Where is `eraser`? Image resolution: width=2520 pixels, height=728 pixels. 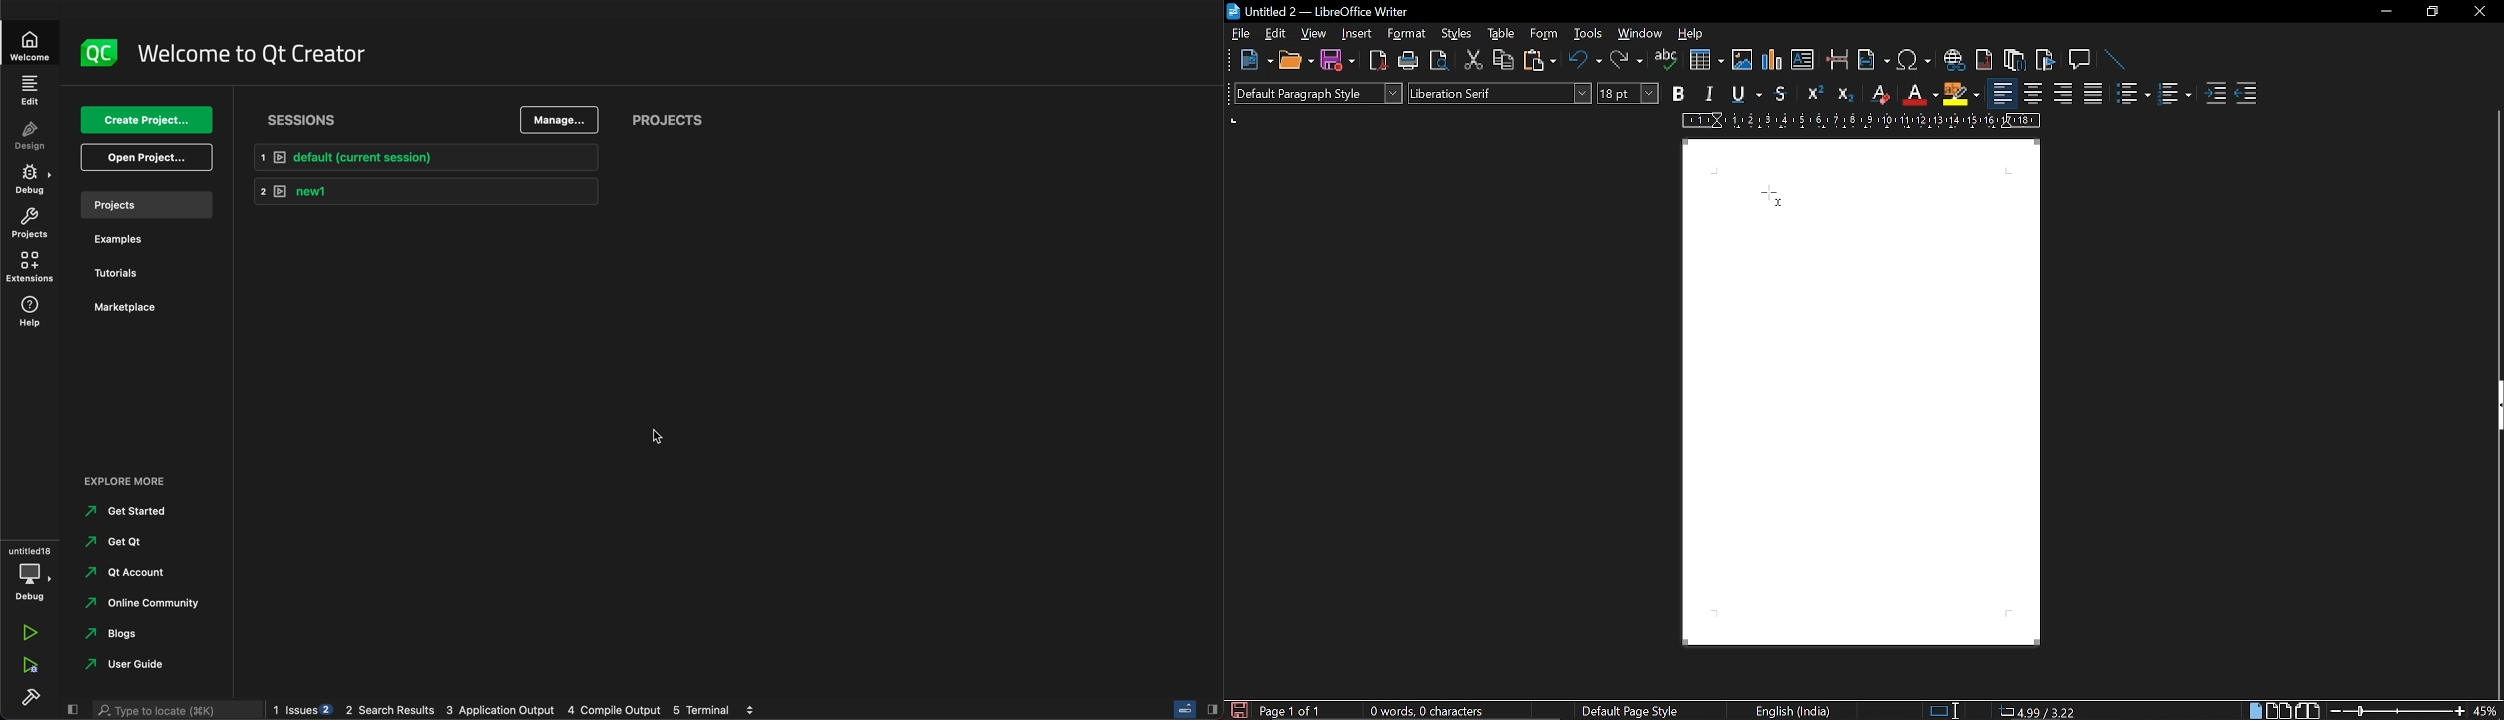
eraser is located at coordinates (1878, 94).